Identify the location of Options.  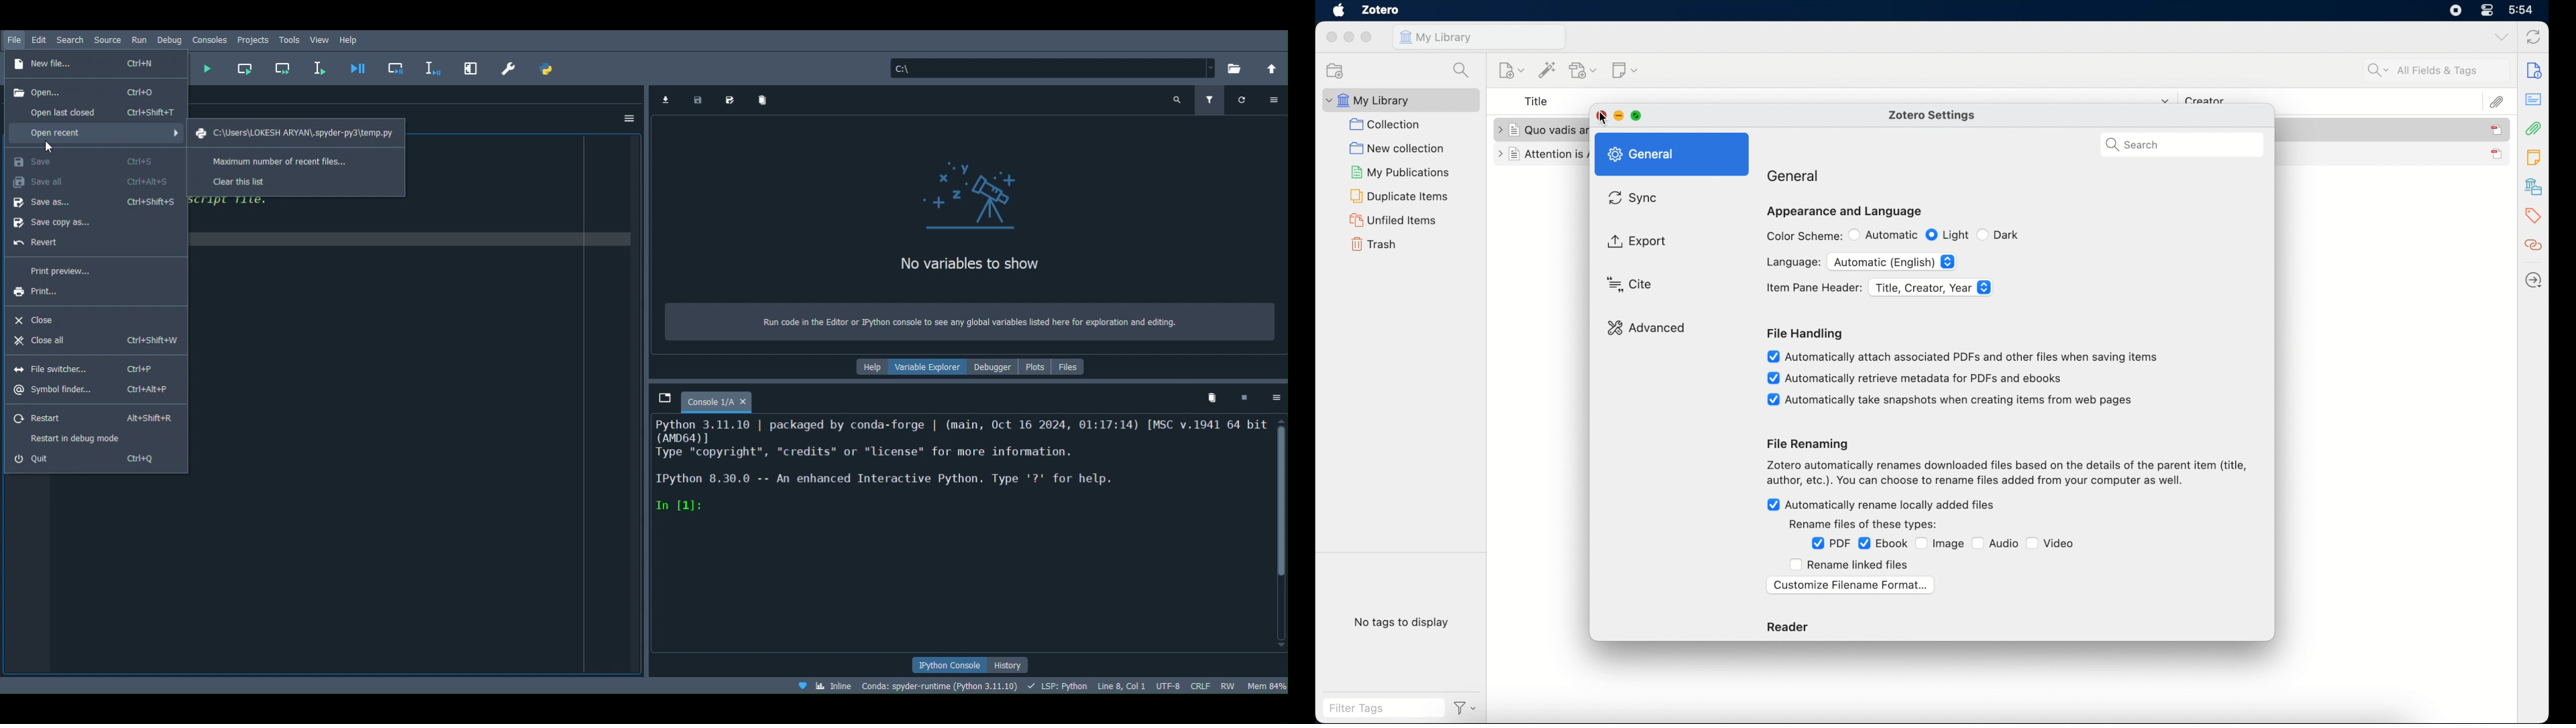
(1276, 401).